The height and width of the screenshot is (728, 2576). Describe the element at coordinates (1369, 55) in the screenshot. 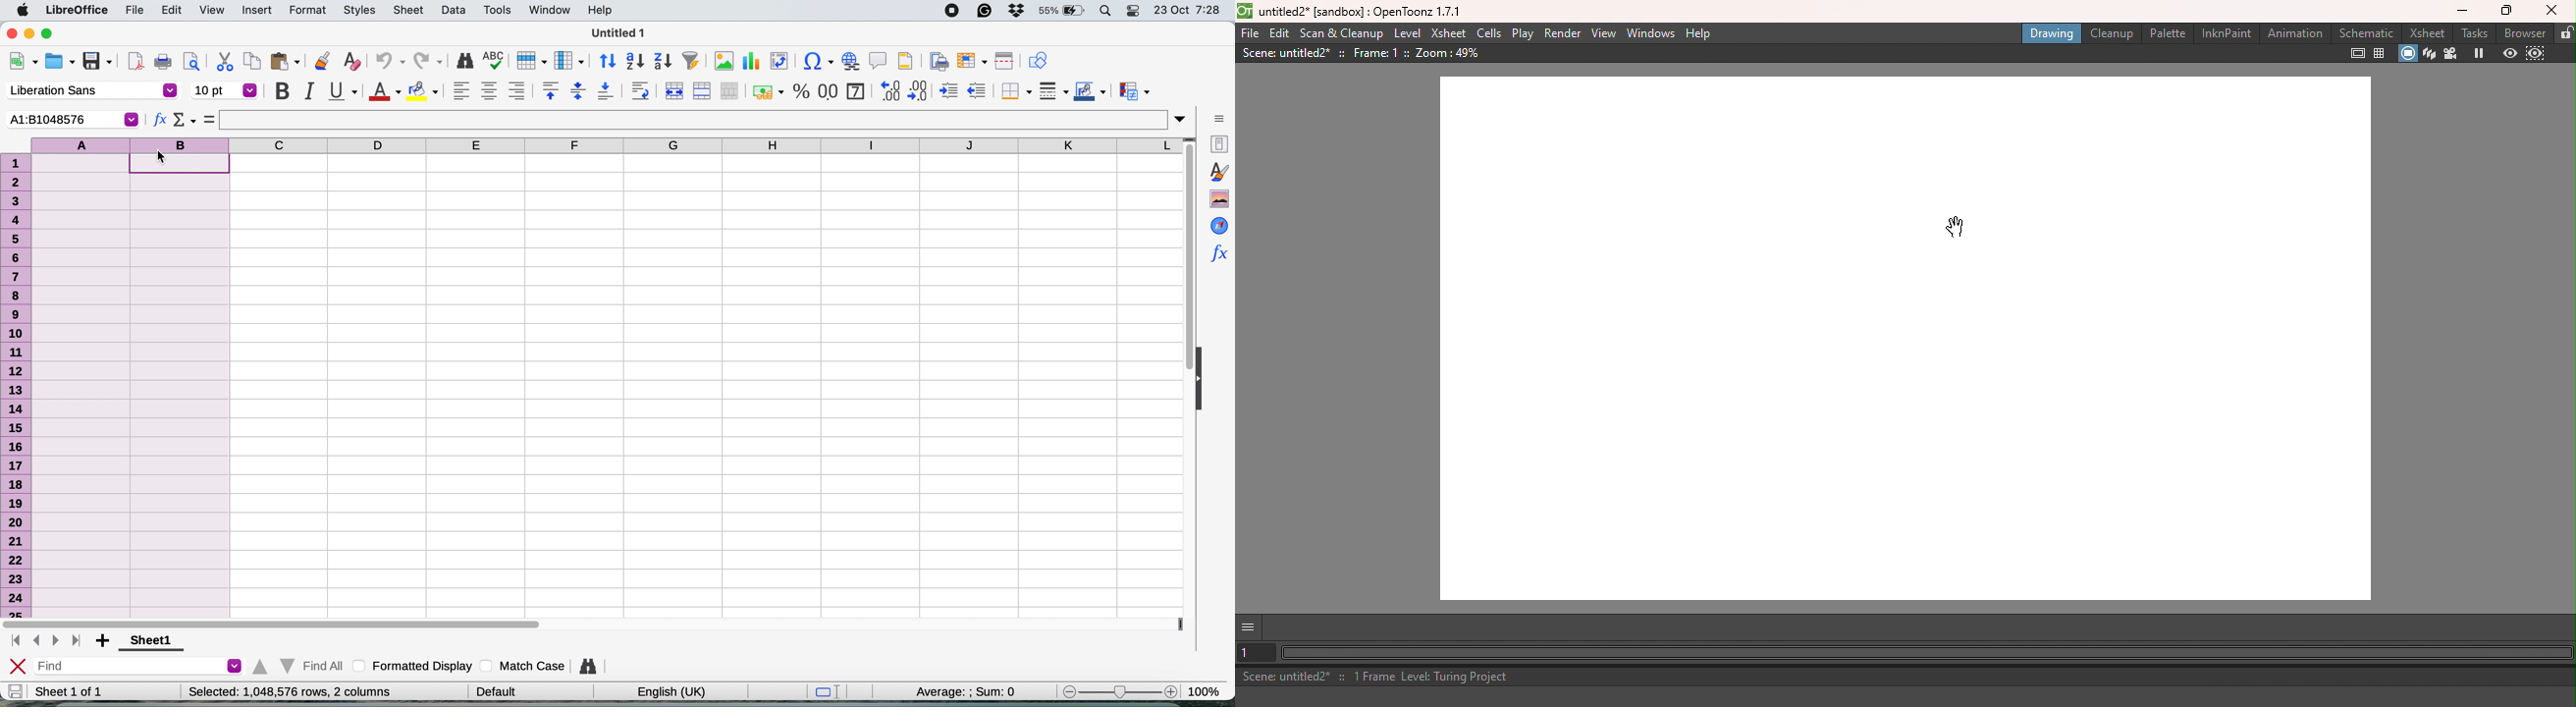

I see `Canvas details` at that location.